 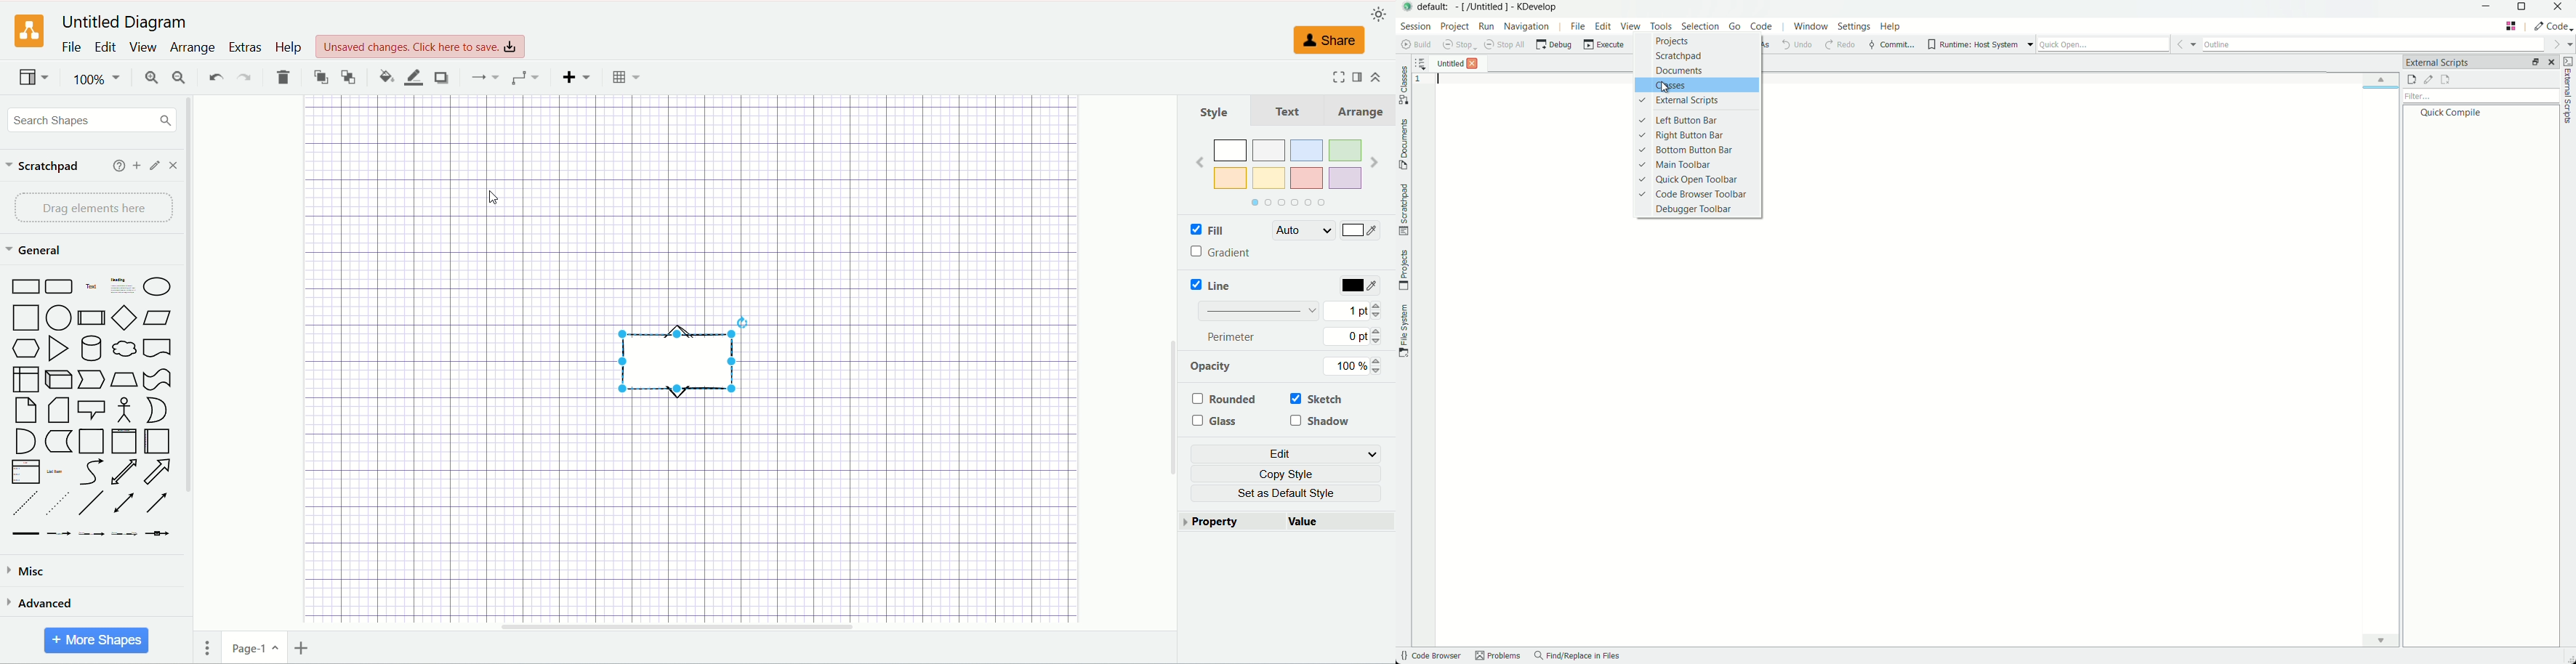 What do you see at coordinates (25, 471) in the screenshot?
I see `list` at bounding box center [25, 471].